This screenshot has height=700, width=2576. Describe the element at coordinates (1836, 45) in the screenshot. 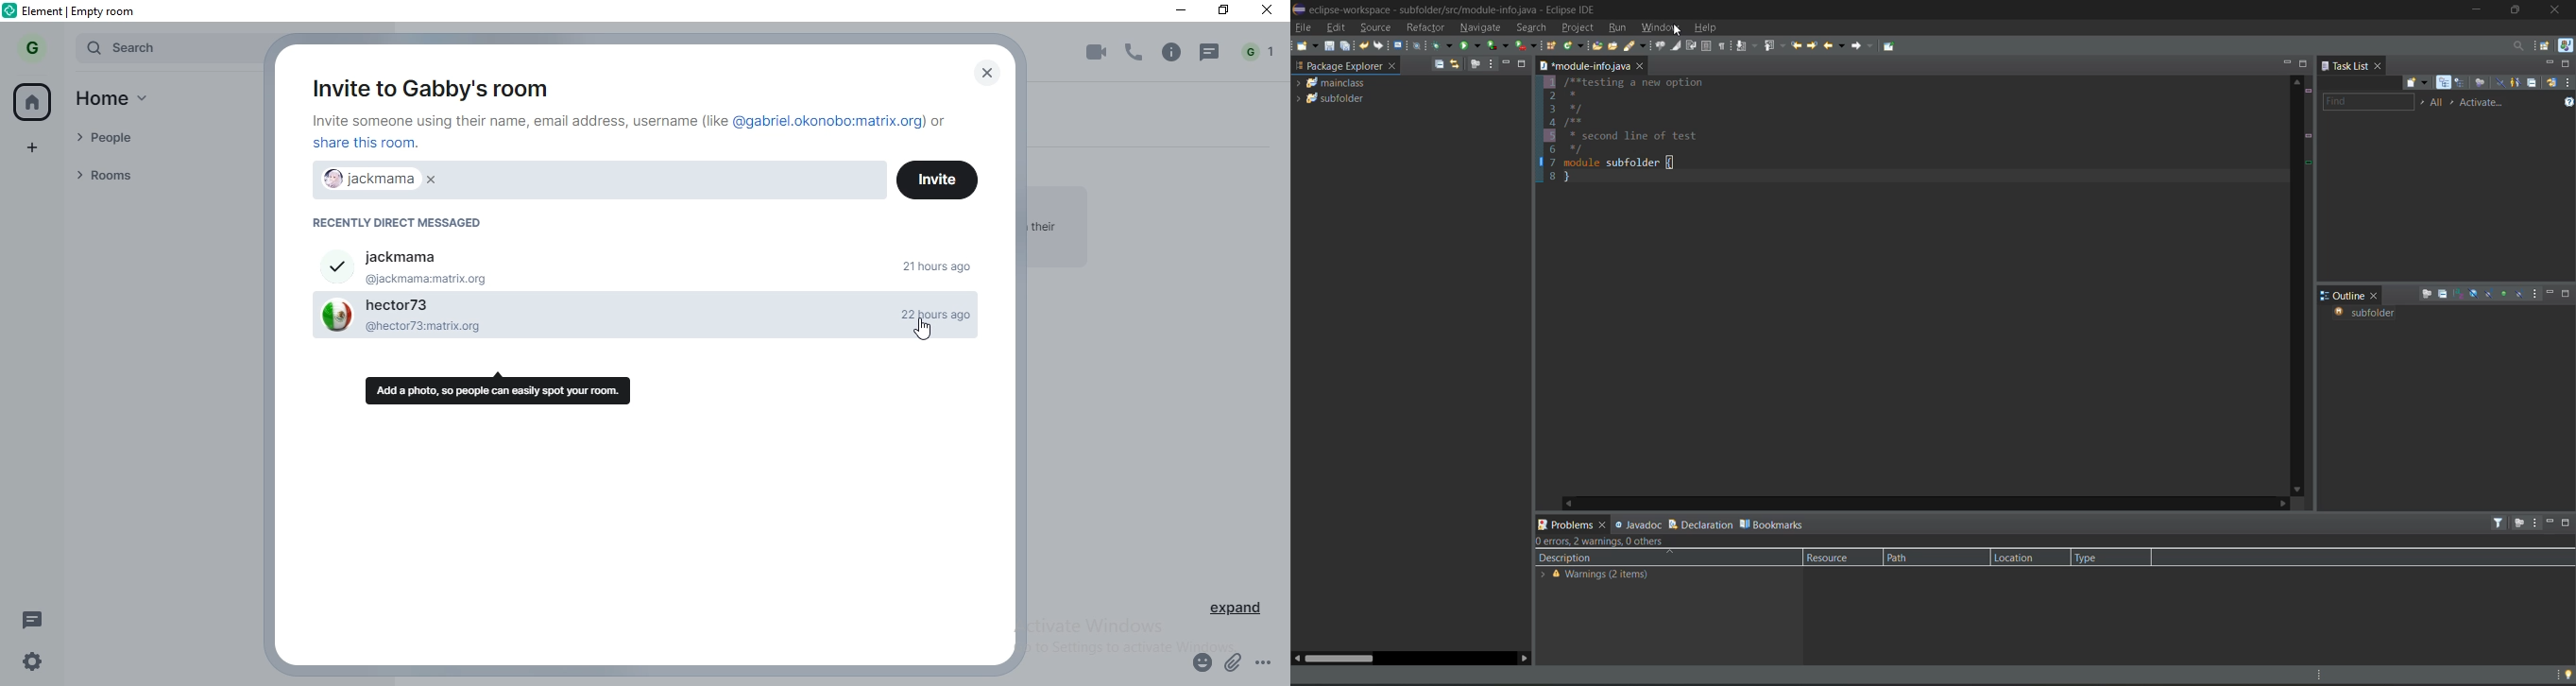

I see `back` at that location.